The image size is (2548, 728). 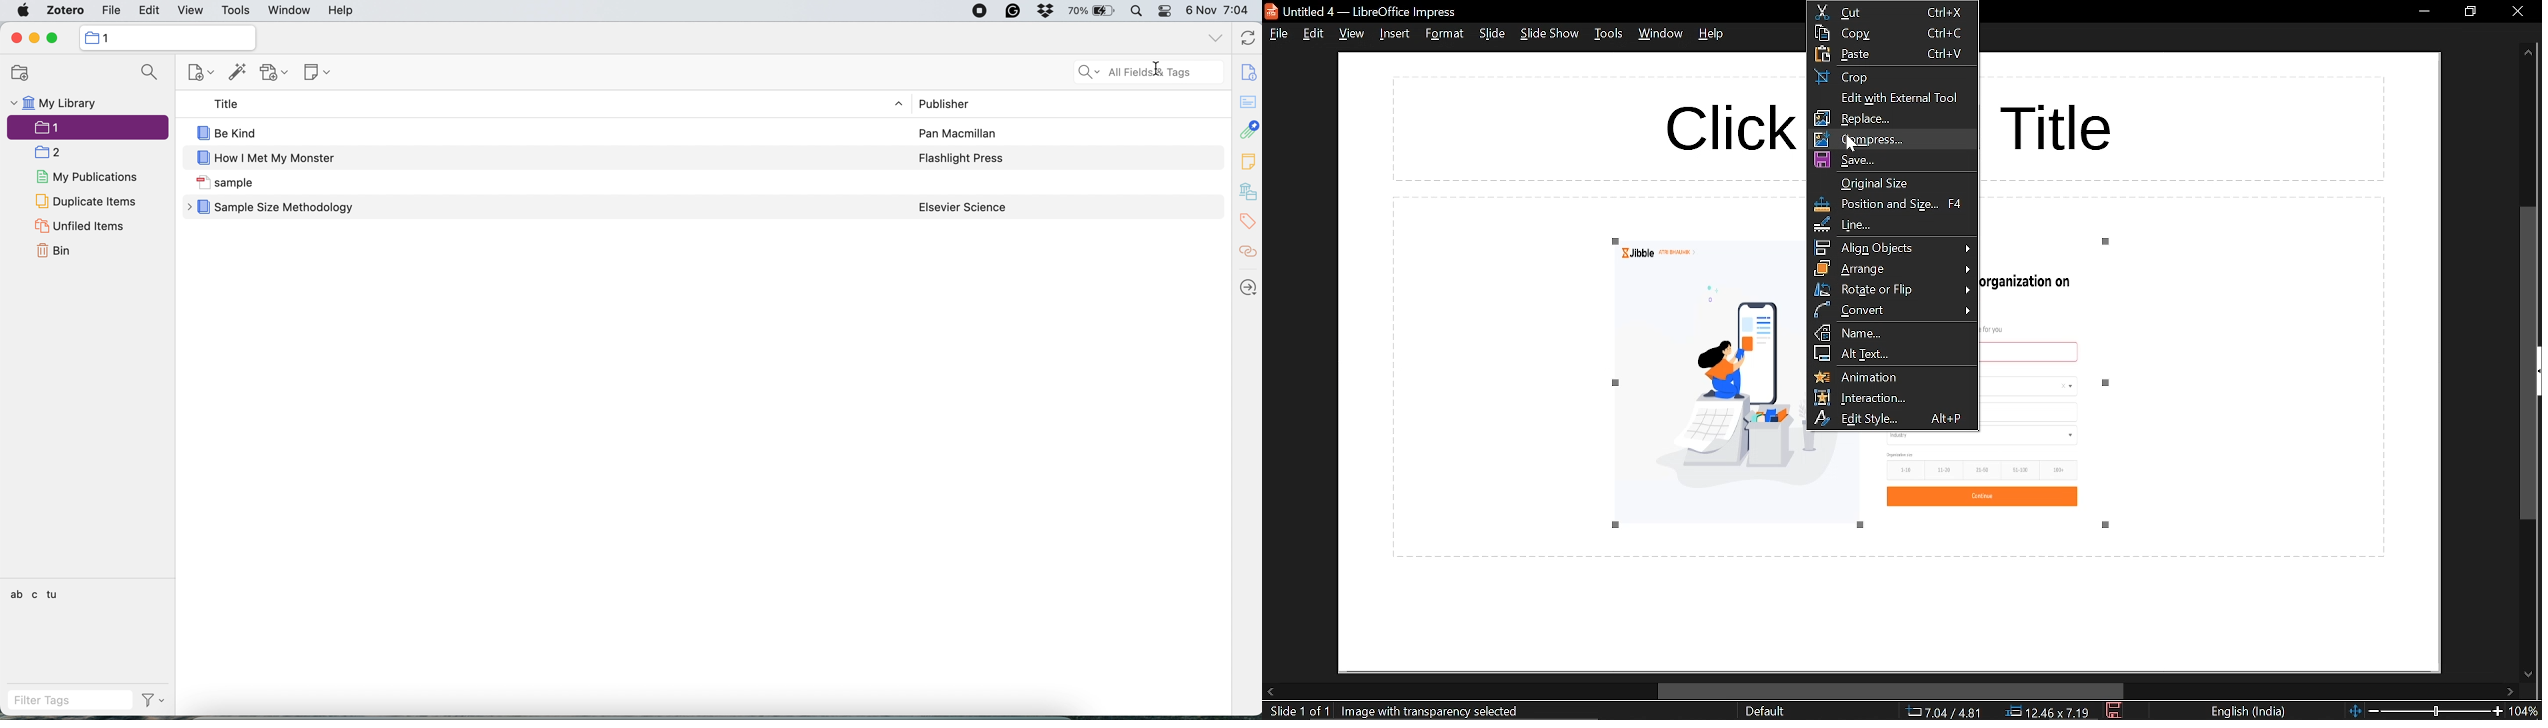 I want to click on publisher, so click(x=943, y=103).